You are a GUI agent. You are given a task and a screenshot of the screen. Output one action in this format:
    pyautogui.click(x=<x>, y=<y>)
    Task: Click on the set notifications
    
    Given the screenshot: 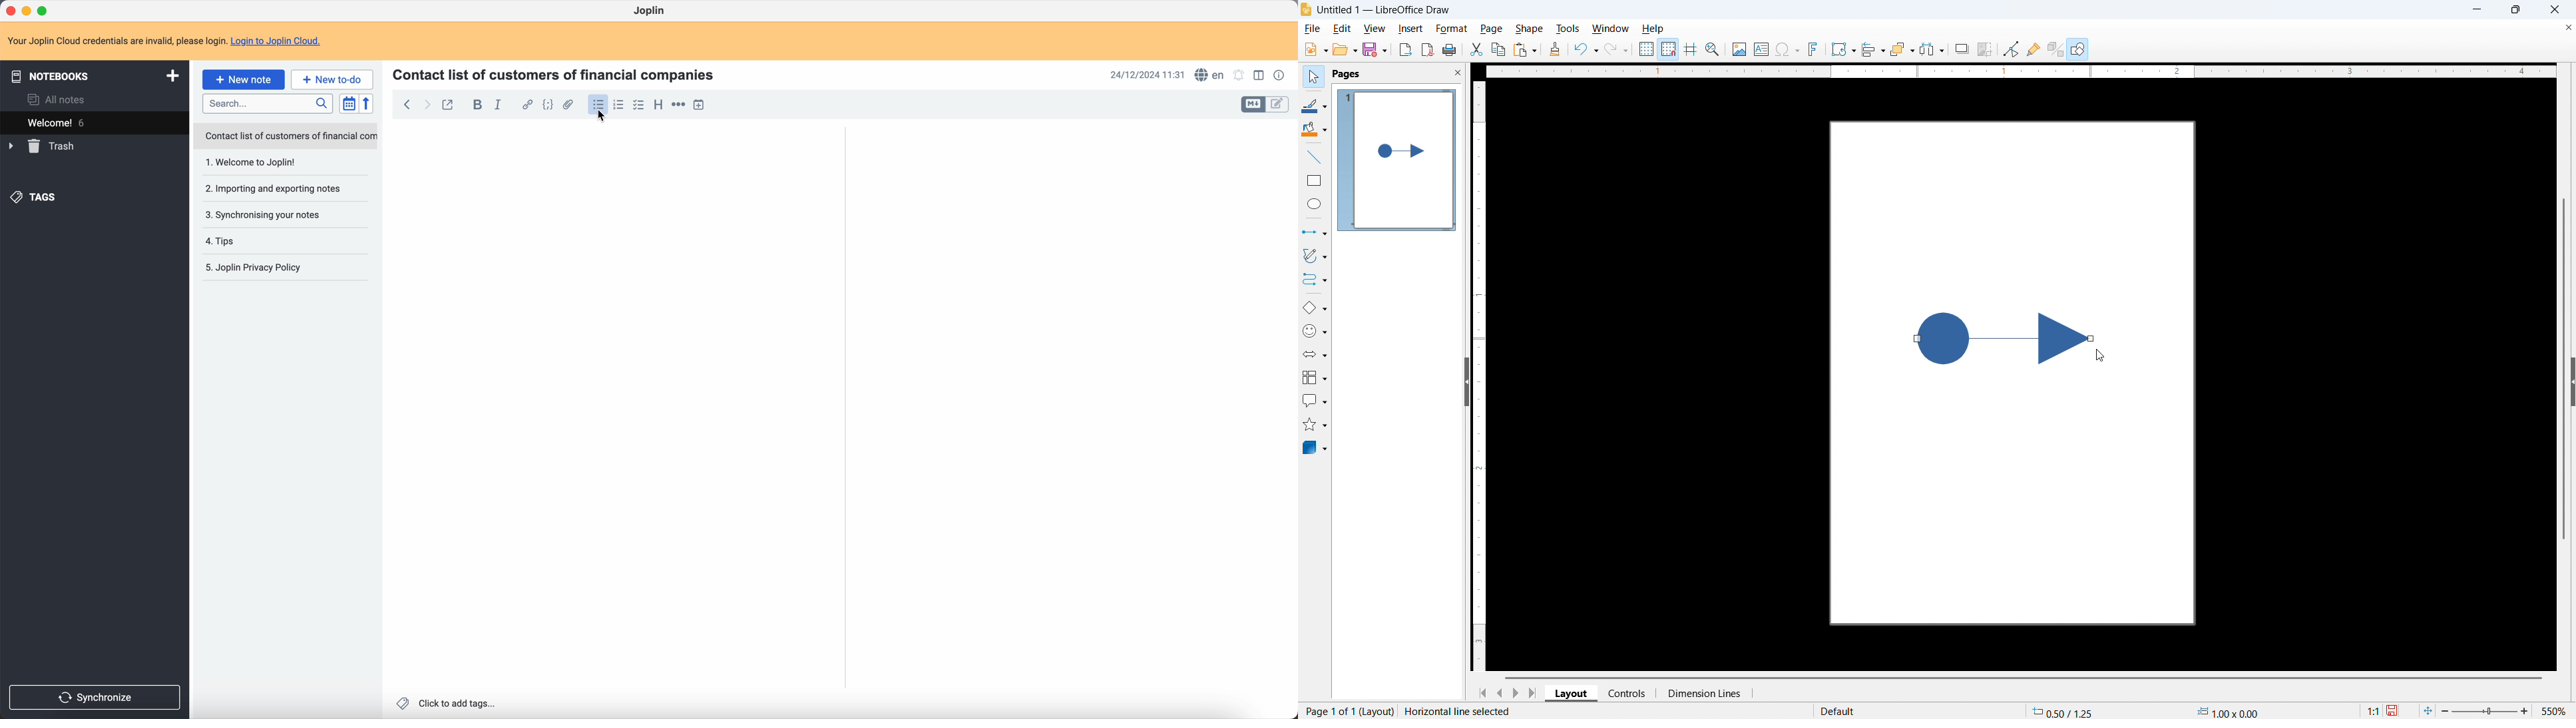 What is the action you would take?
    pyautogui.click(x=1239, y=75)
    